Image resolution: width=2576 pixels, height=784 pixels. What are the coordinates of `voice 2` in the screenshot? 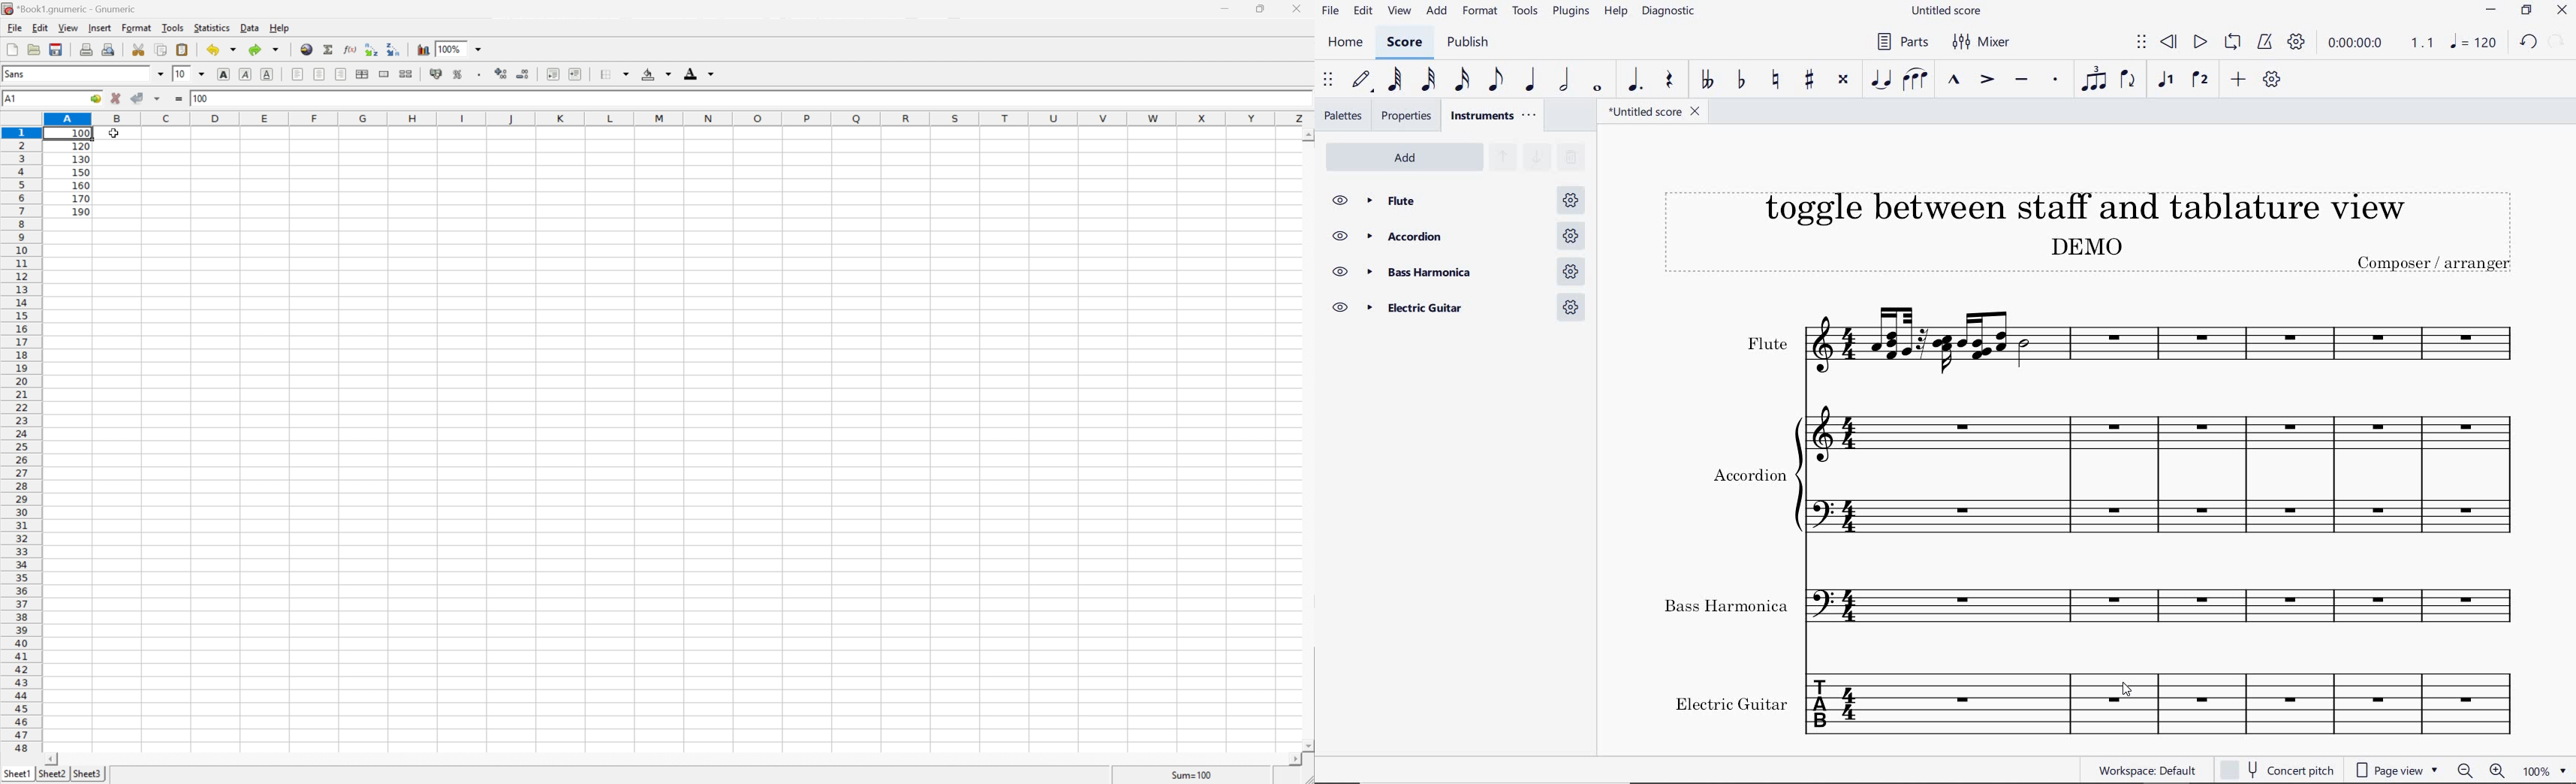 It's located at (2201, 80).